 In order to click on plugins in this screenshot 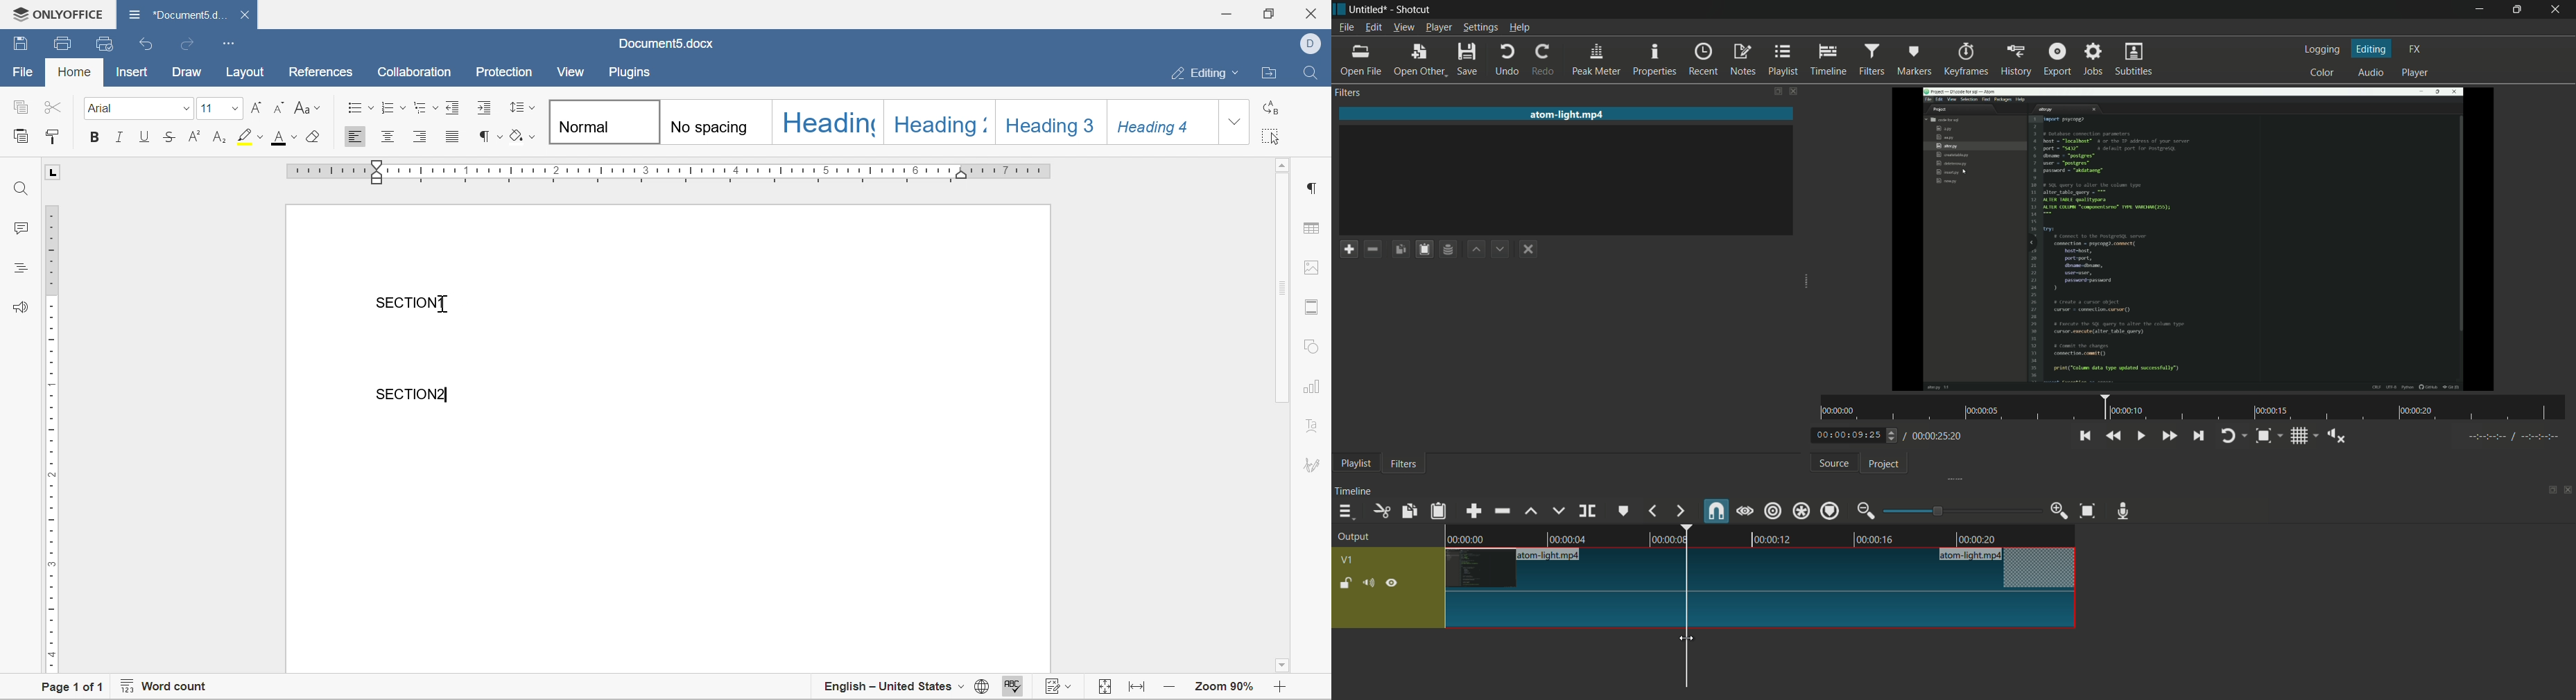, I will do `click(630, 73)`.